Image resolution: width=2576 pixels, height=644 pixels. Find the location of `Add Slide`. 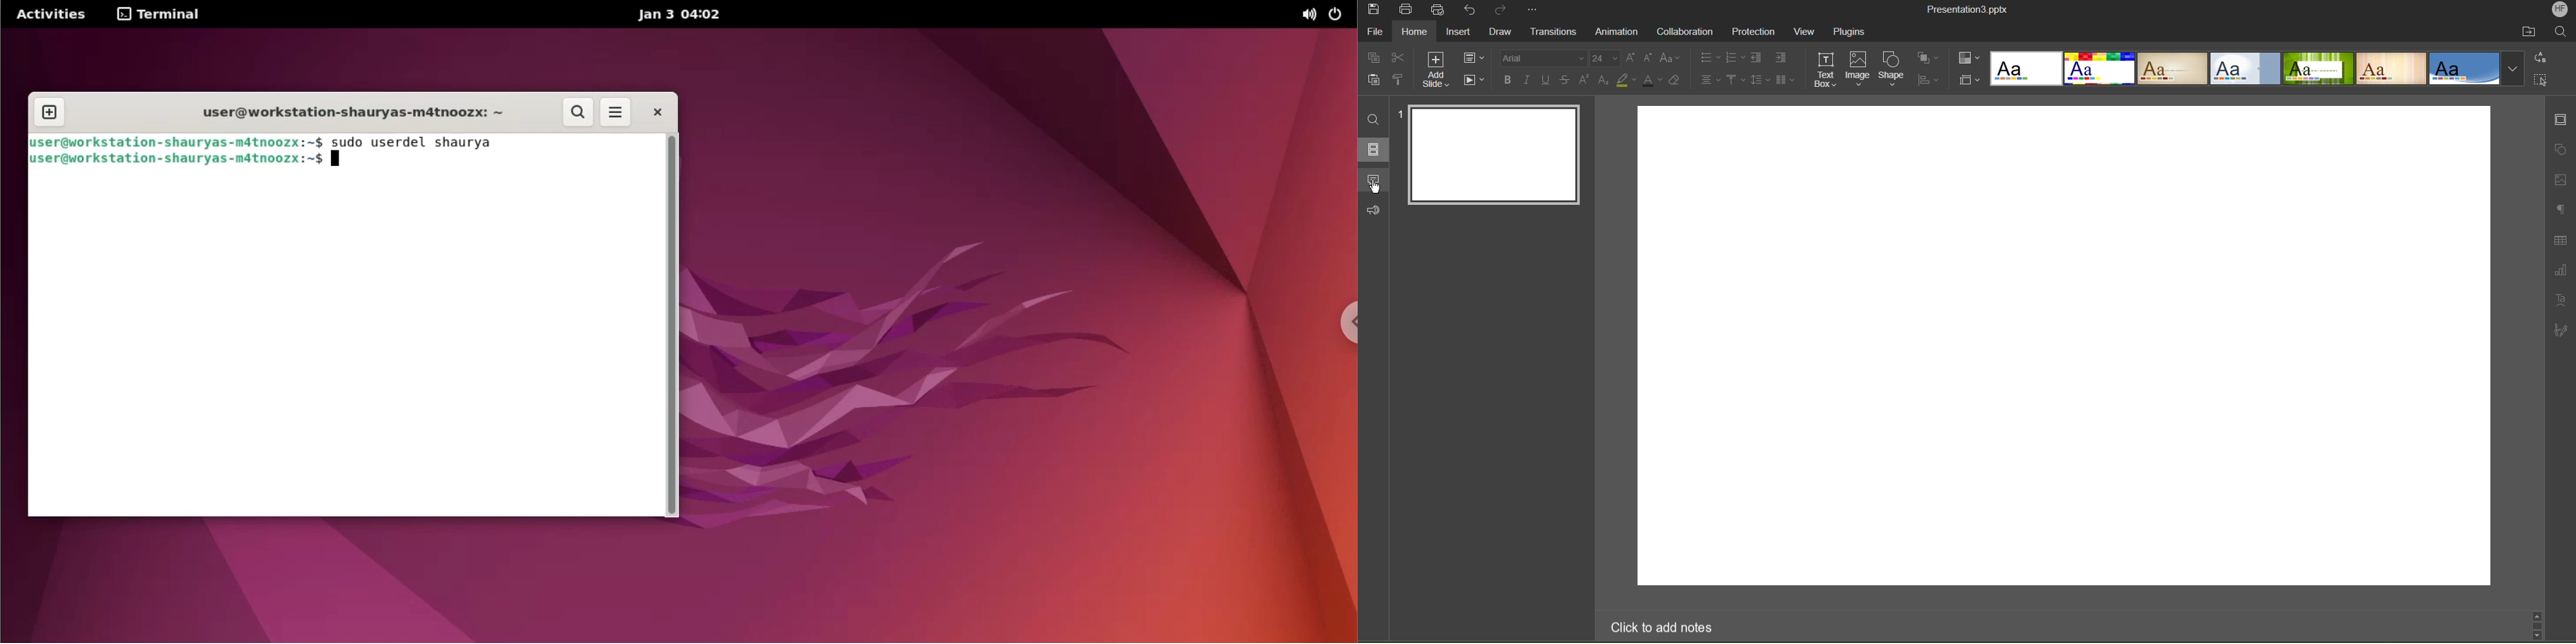

Add Slide is located at coordinates (1438, 70).